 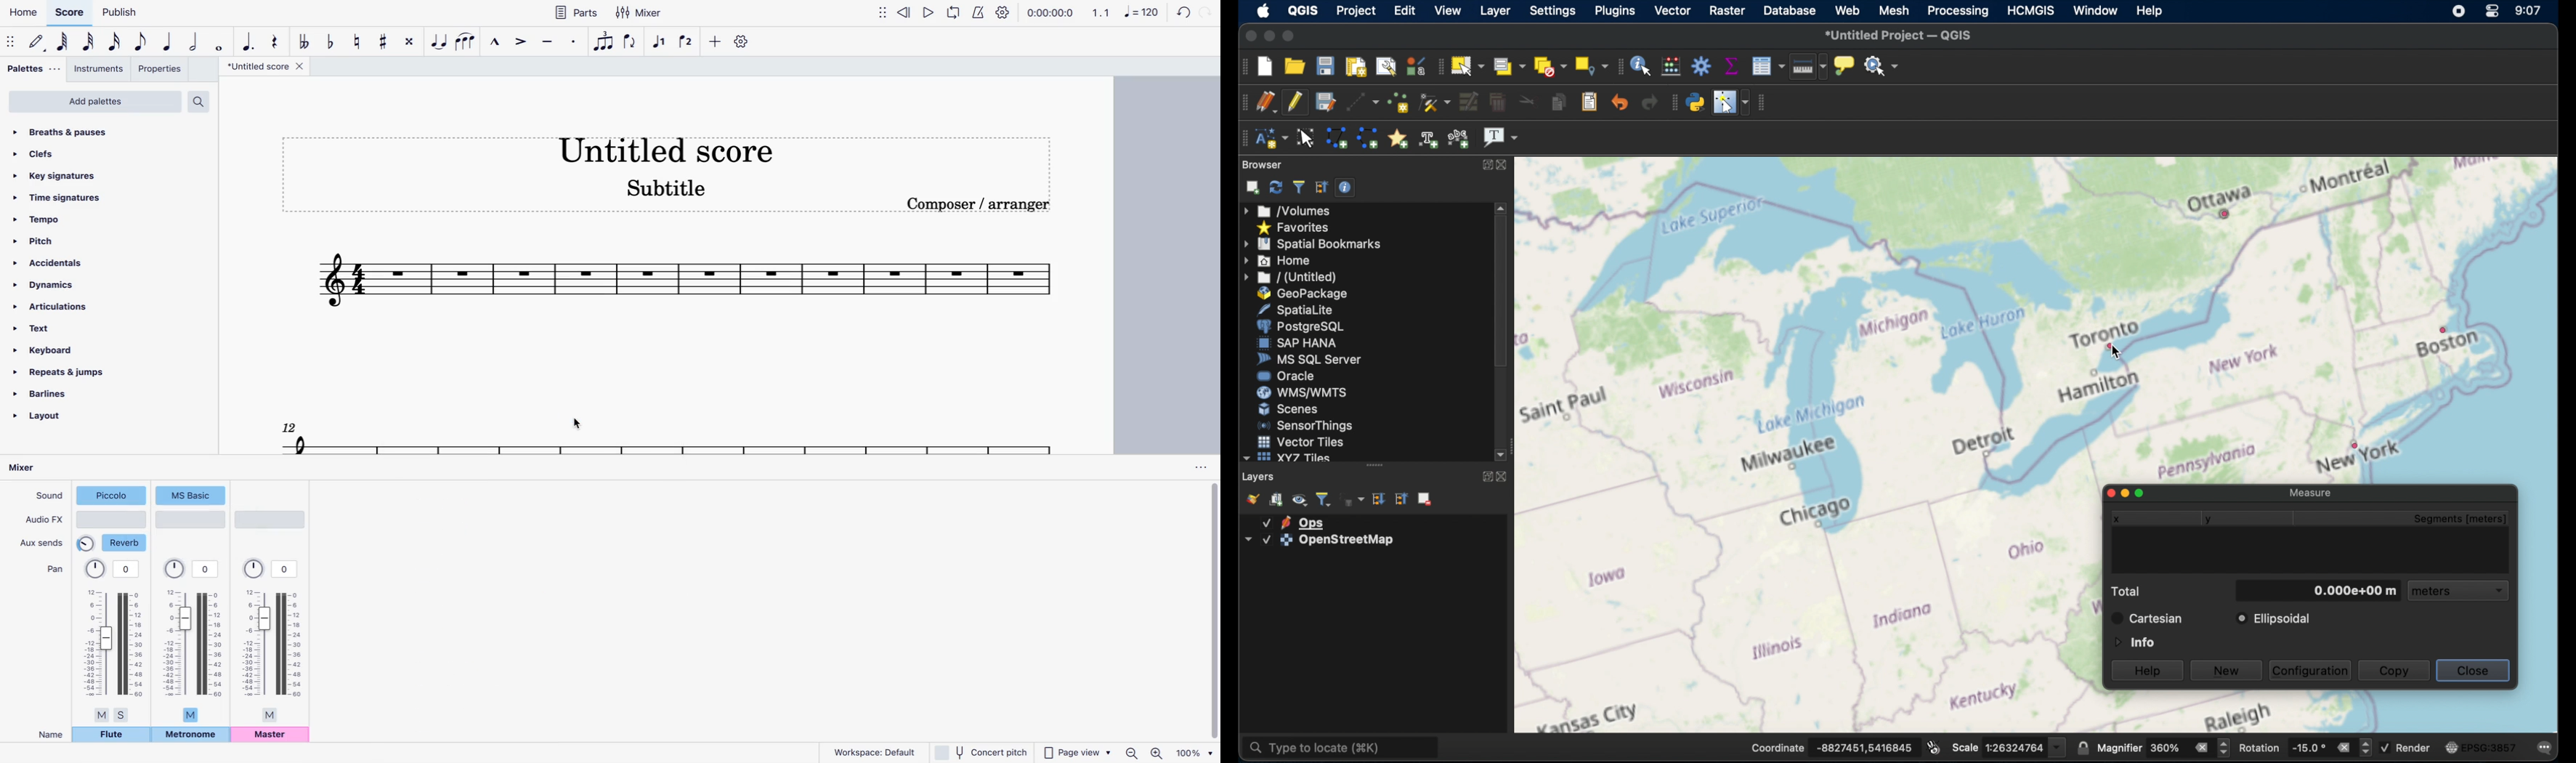 I want to click on vector toolbar, so click(x=1764, y=103).